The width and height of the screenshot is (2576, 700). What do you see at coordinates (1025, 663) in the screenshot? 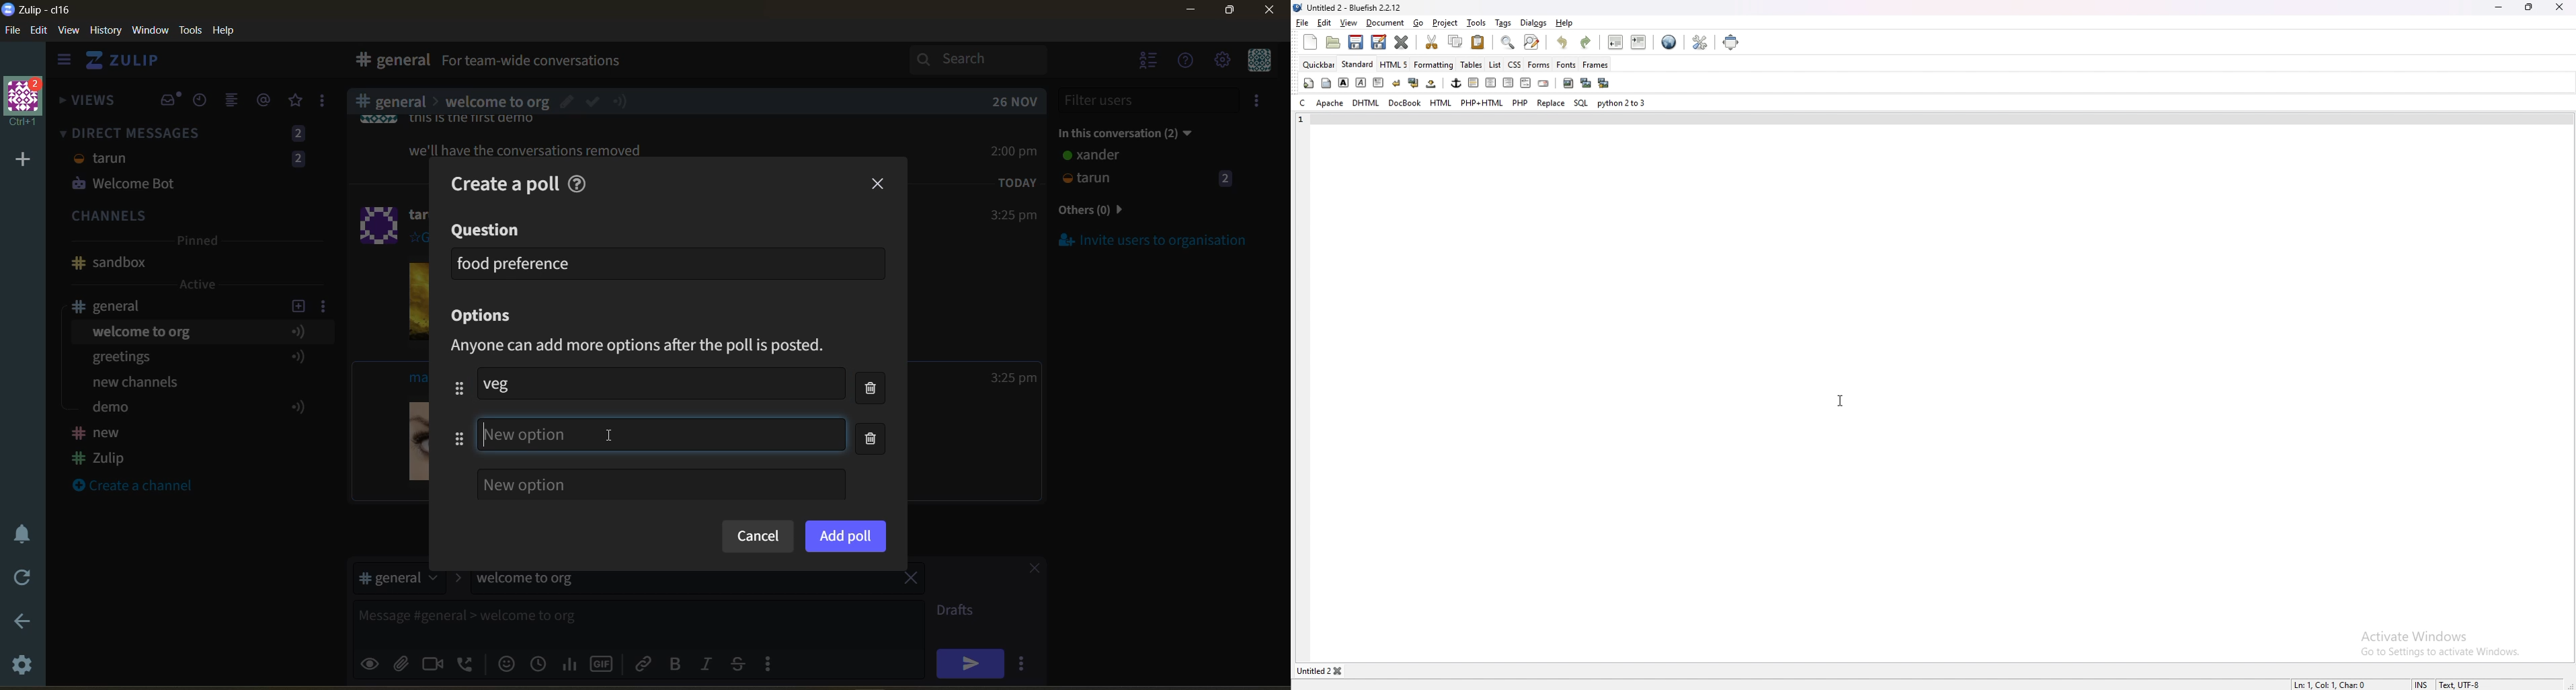
I see `send options` at bounding box center [1025, 663].